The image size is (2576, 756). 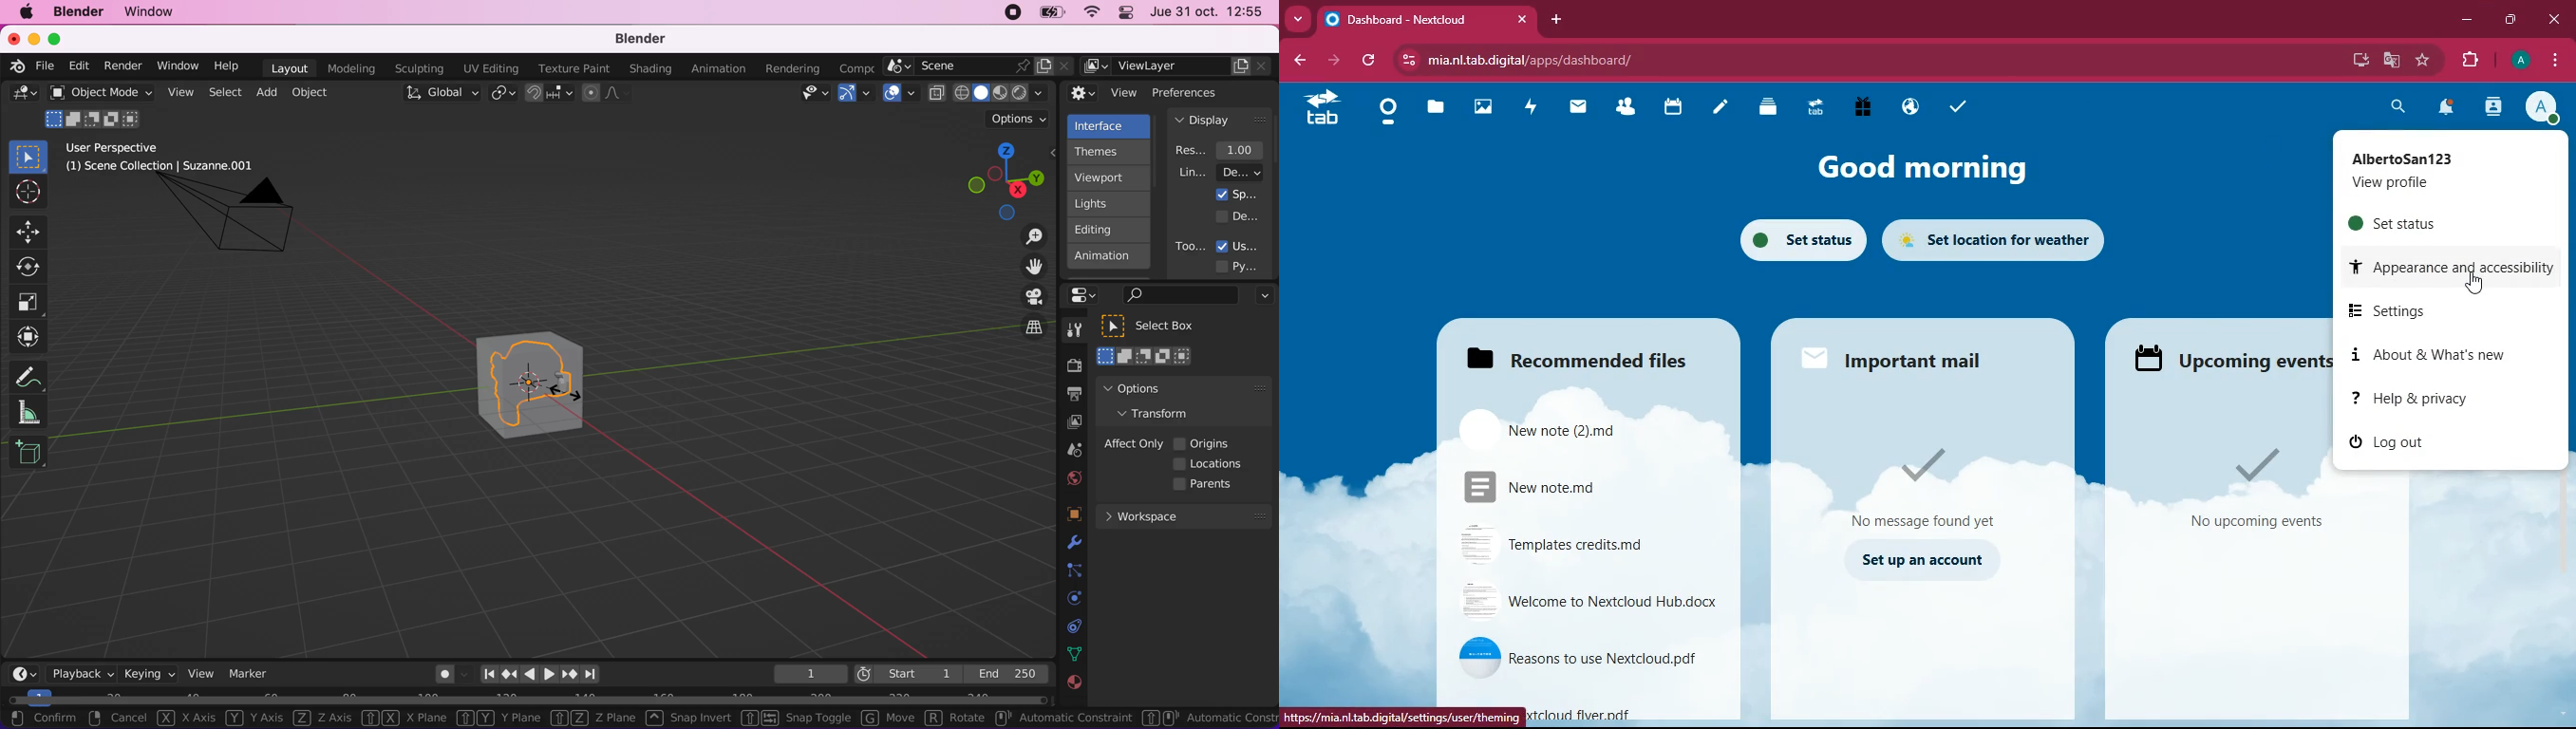 What do you see at coordinates (1433, 110) in the screenshot?
I see `files` at bounding box center [1433, 110].